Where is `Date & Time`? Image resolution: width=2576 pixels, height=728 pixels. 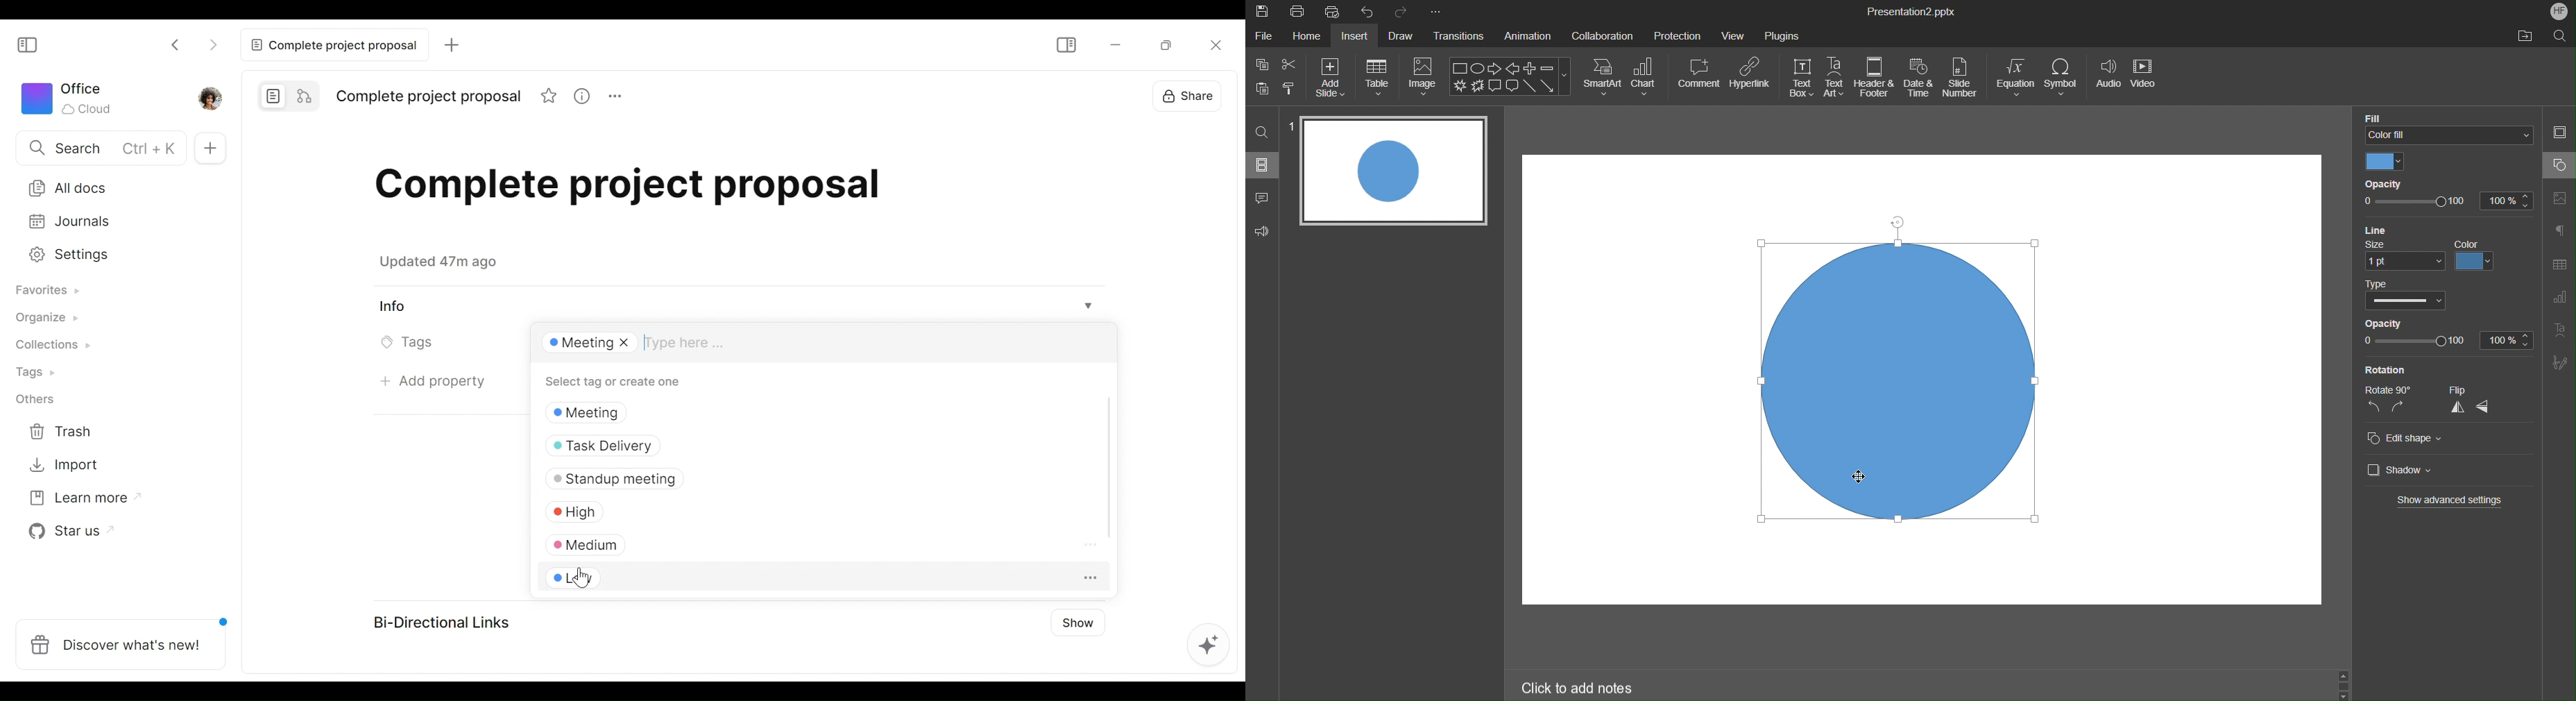 Date & Time is located at coordinates (1919, 78).